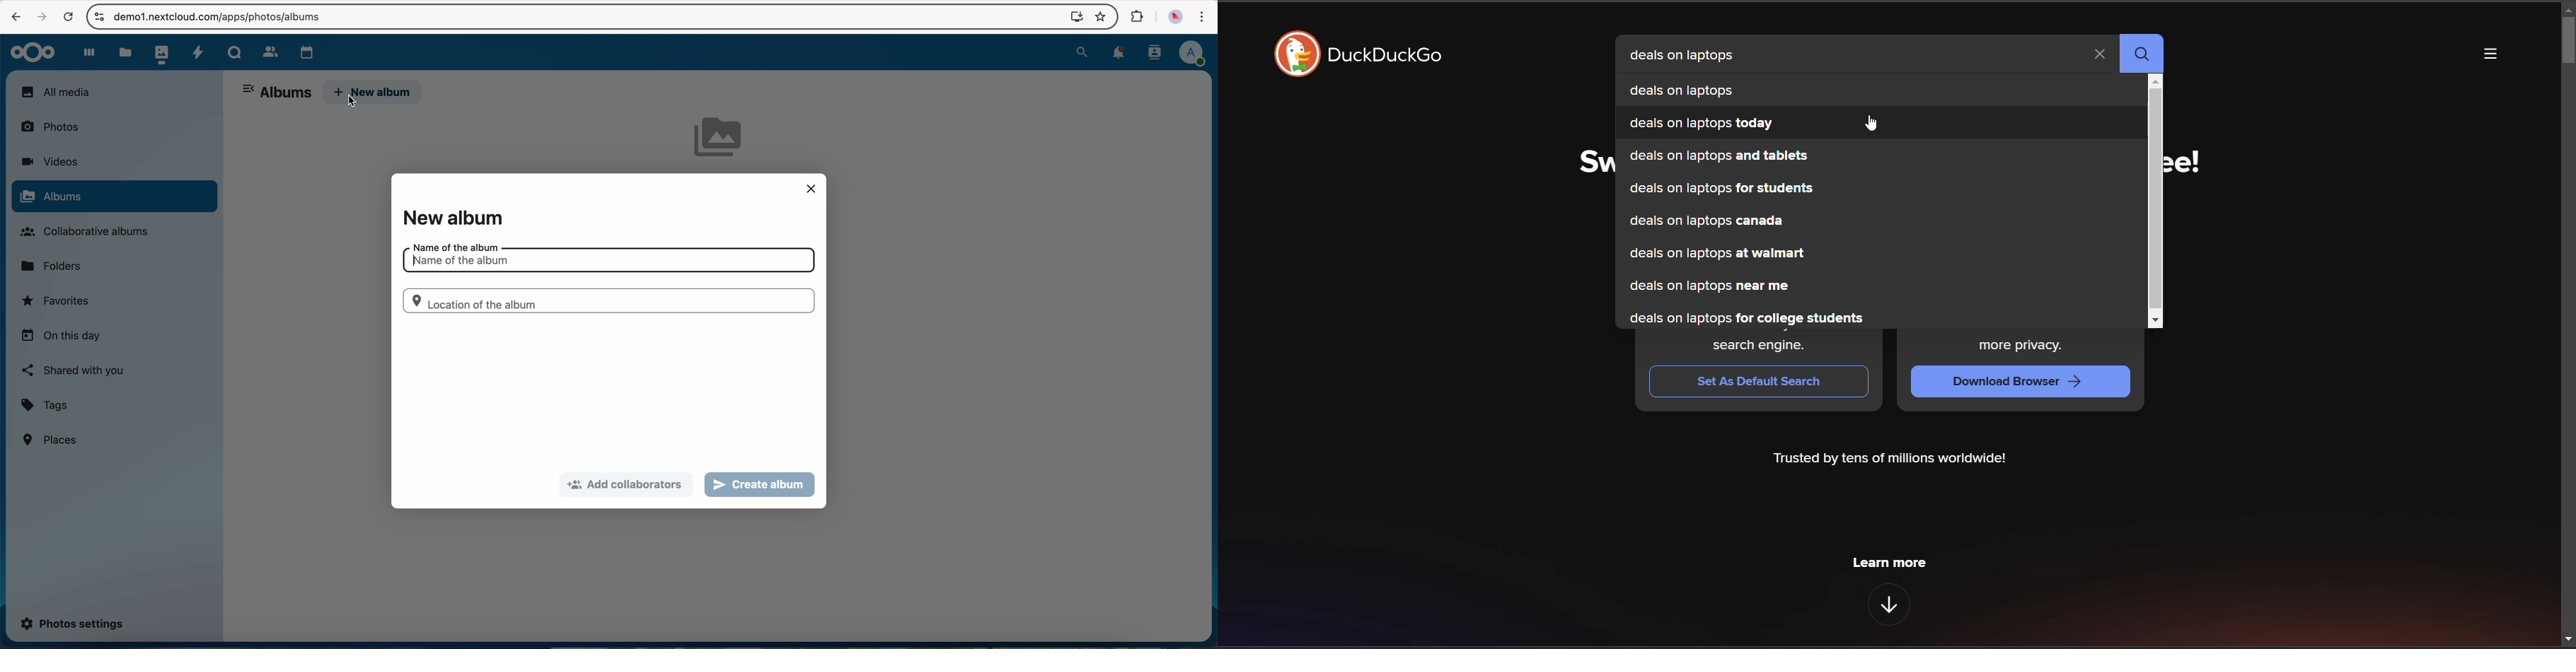  What do you see at coordinates (606, 258) in the screenshot?
I see `name of the album` at bounding box center [606, 258].